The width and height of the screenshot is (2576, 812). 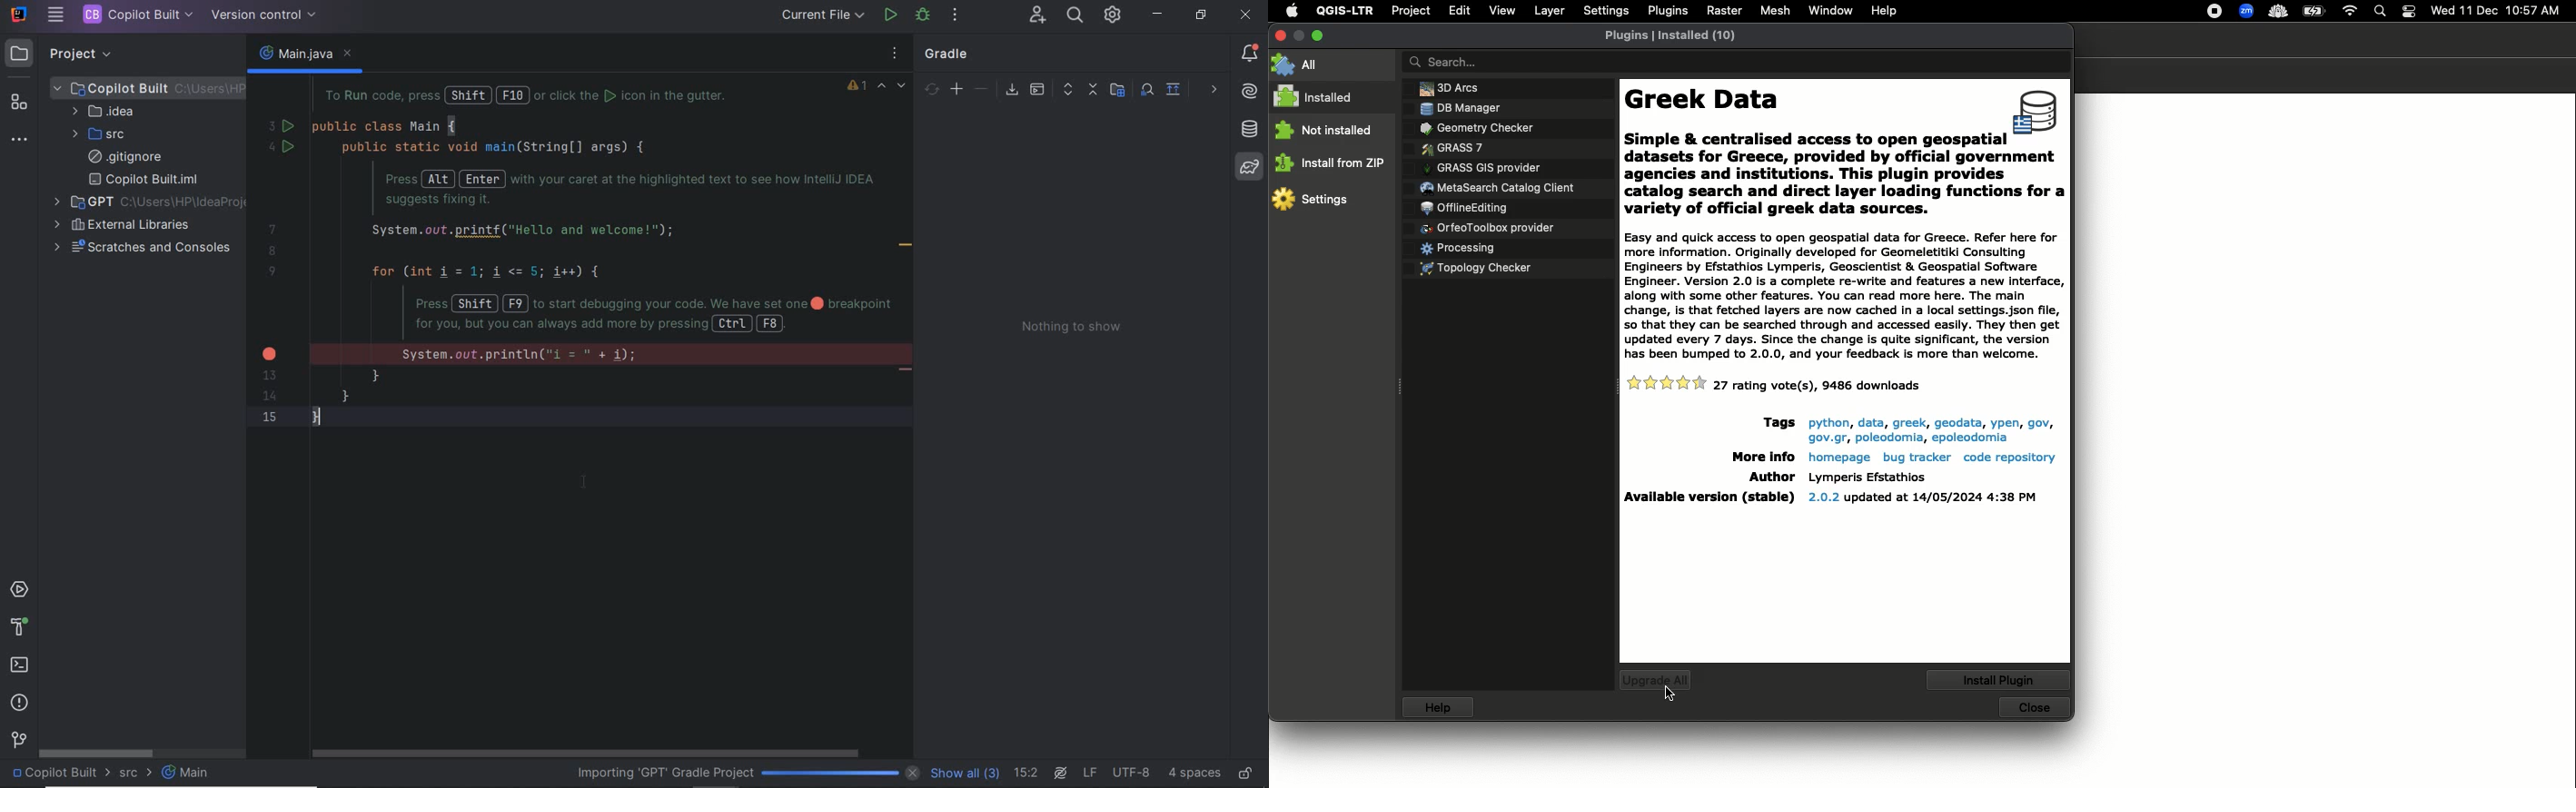 I want to click on minimize, so click(x=1159, y=14).